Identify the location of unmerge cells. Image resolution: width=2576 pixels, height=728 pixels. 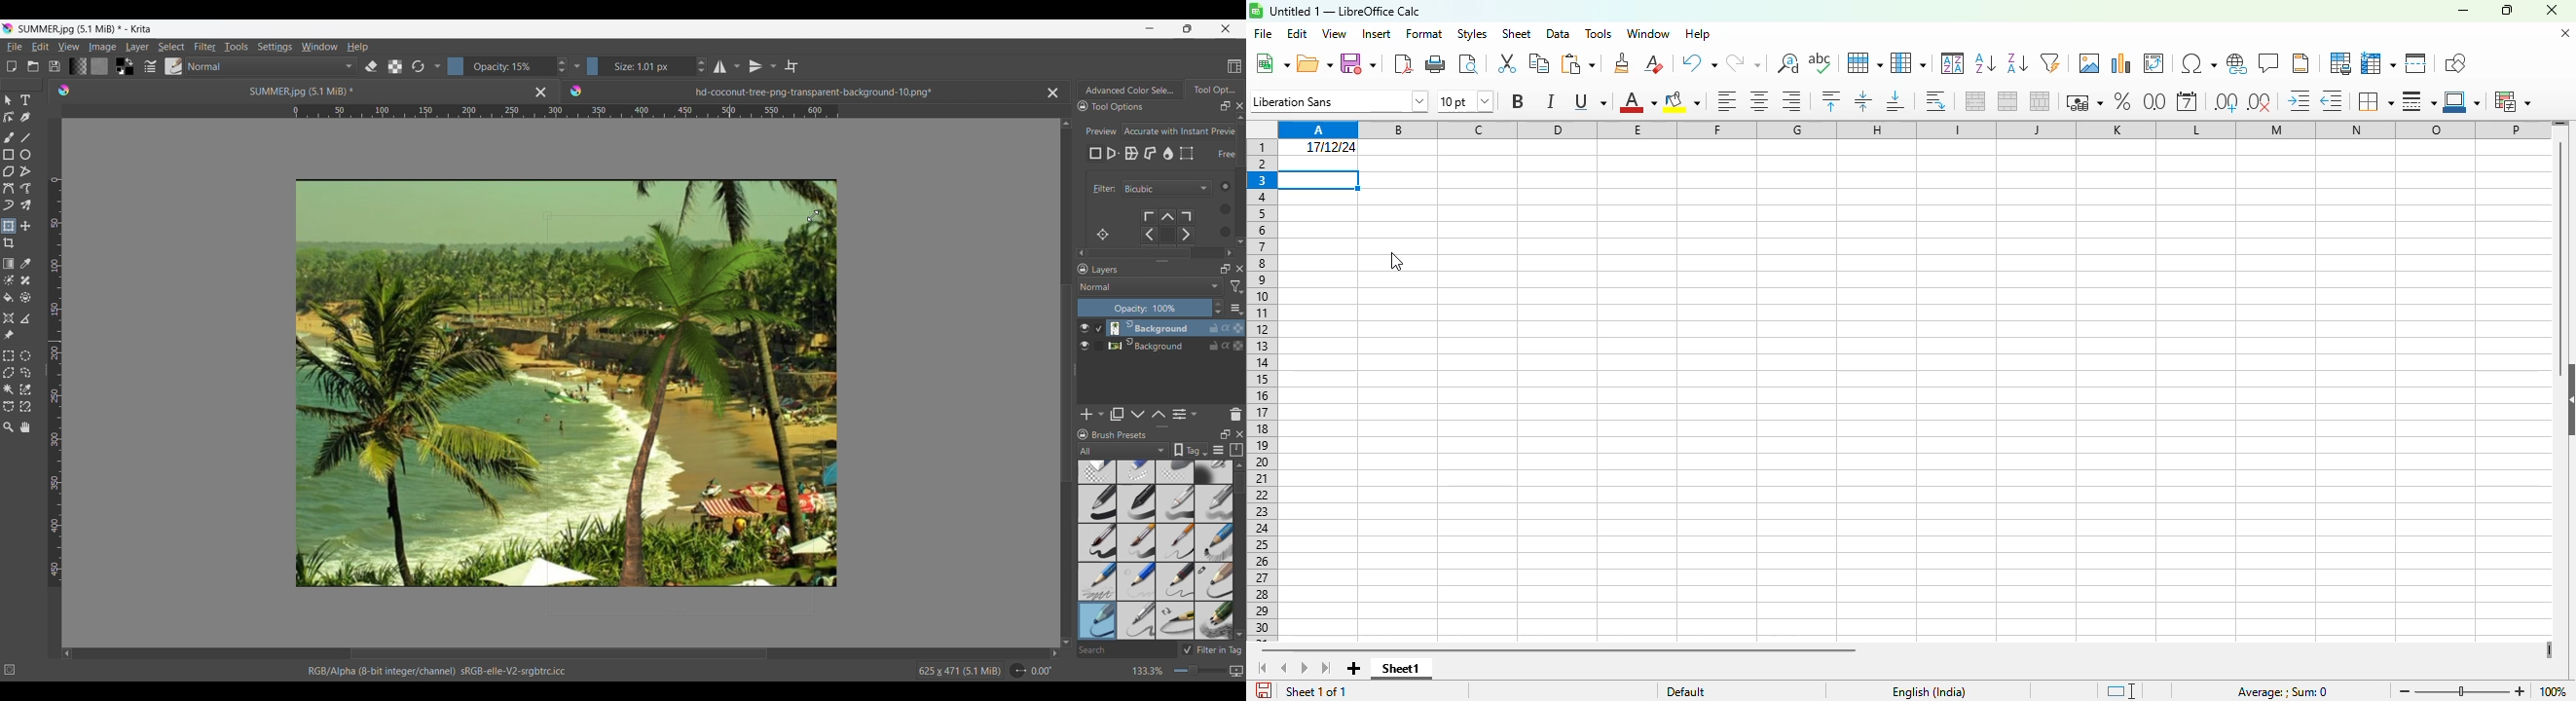
(2039, 101).